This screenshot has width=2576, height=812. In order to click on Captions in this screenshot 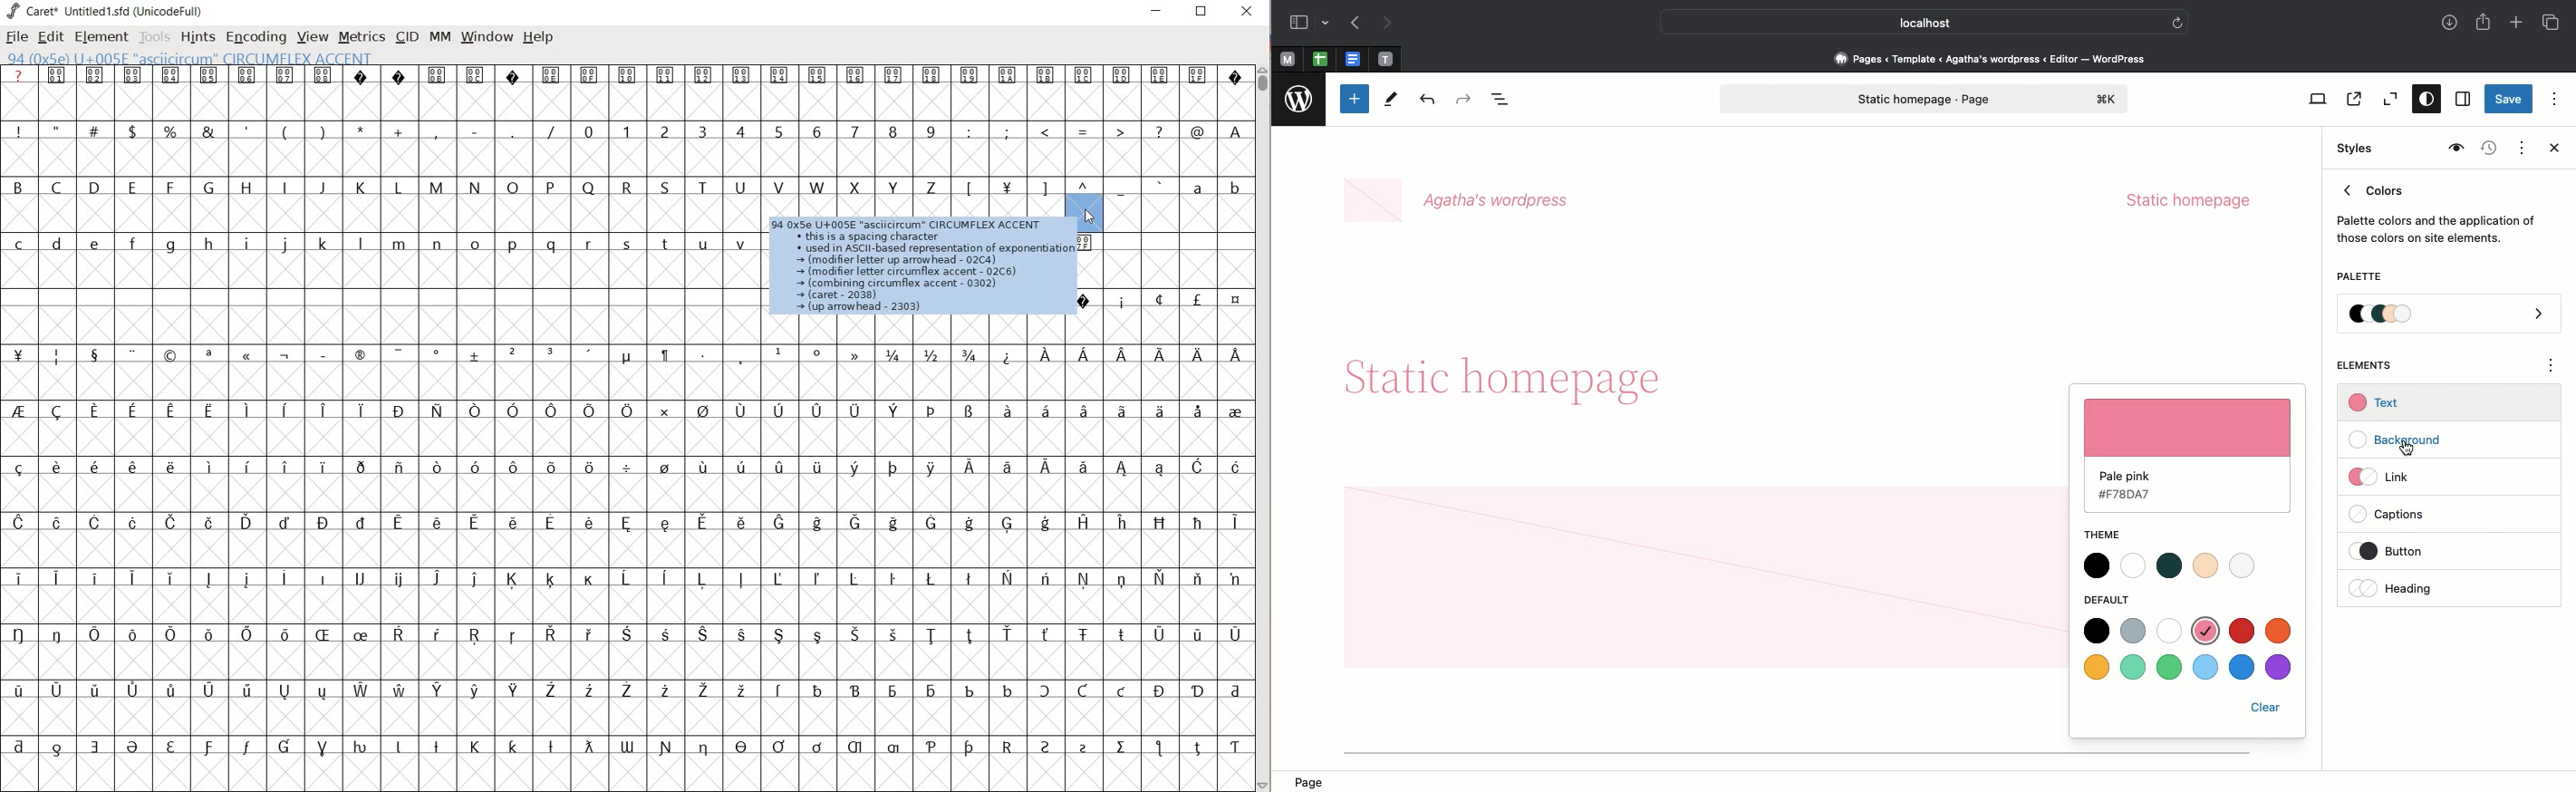, I will do `click(2396, 516)`.